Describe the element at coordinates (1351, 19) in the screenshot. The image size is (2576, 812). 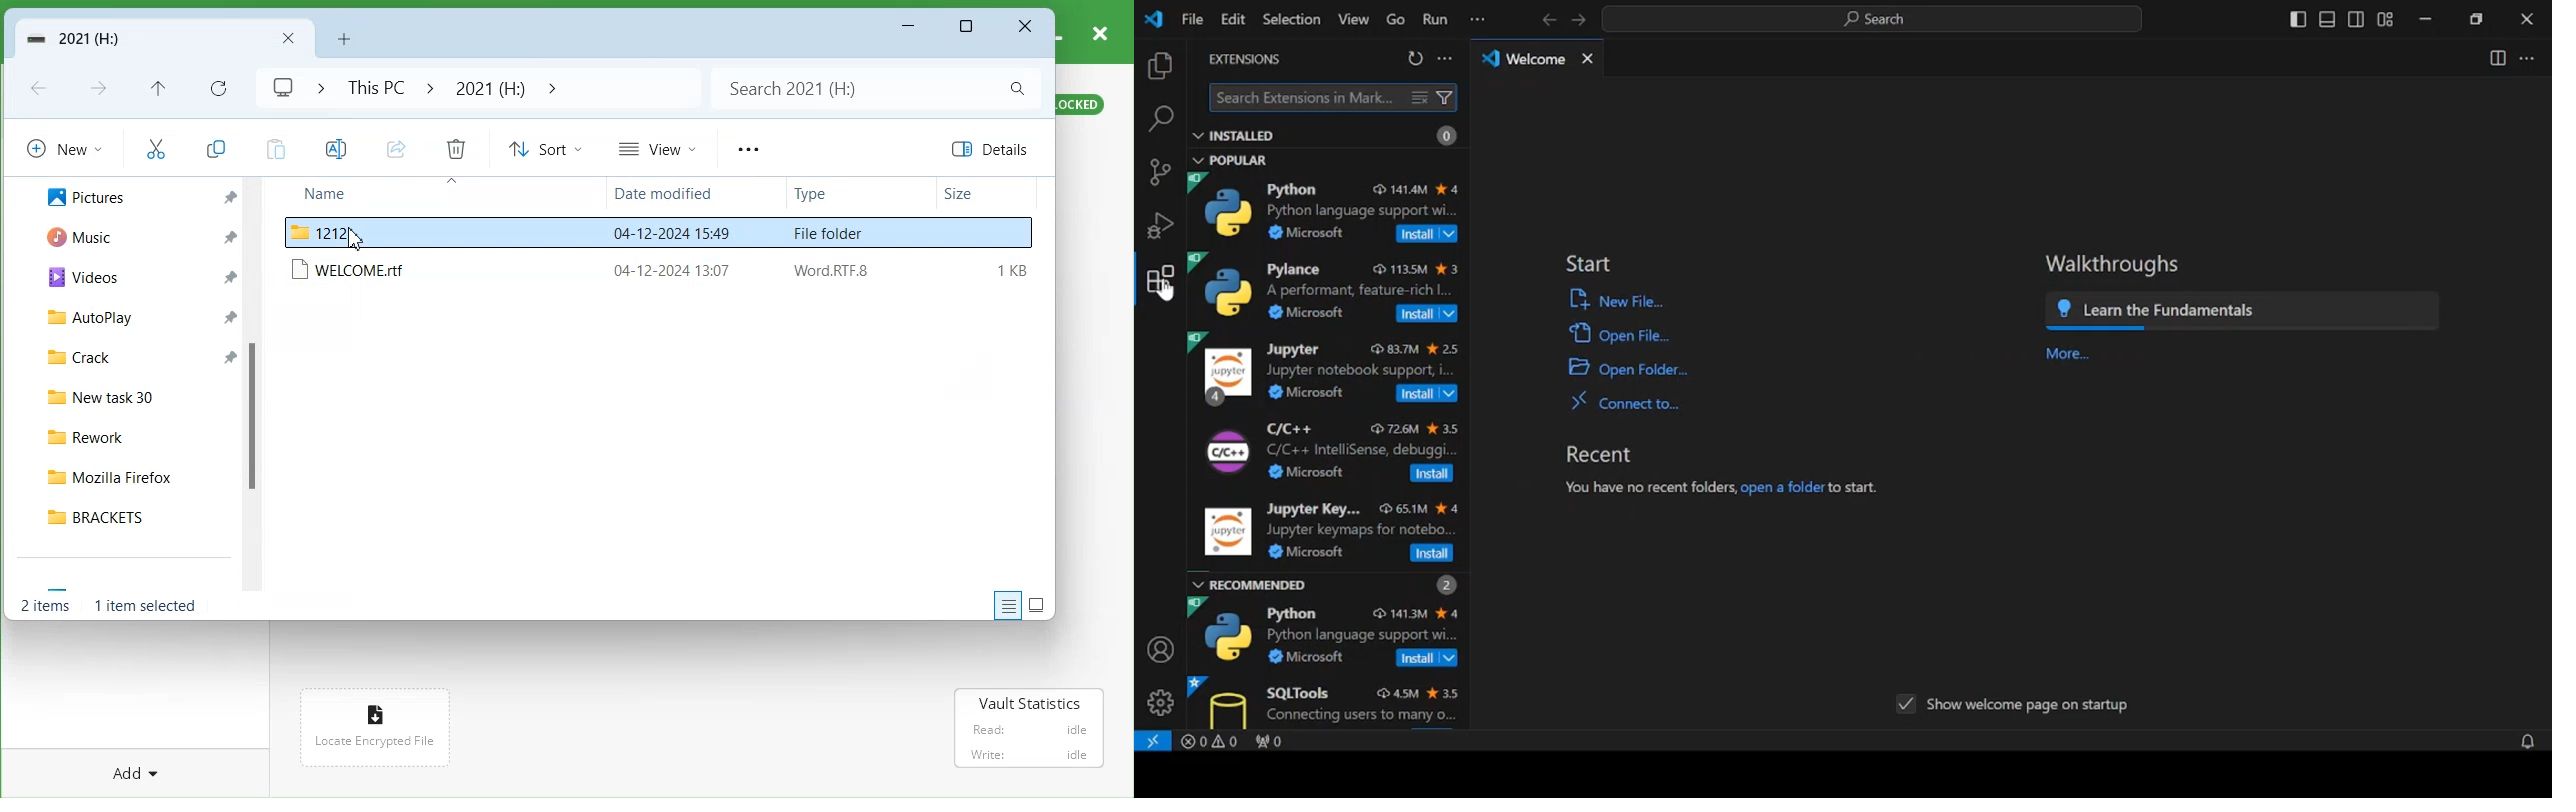
I see `view` at that location.